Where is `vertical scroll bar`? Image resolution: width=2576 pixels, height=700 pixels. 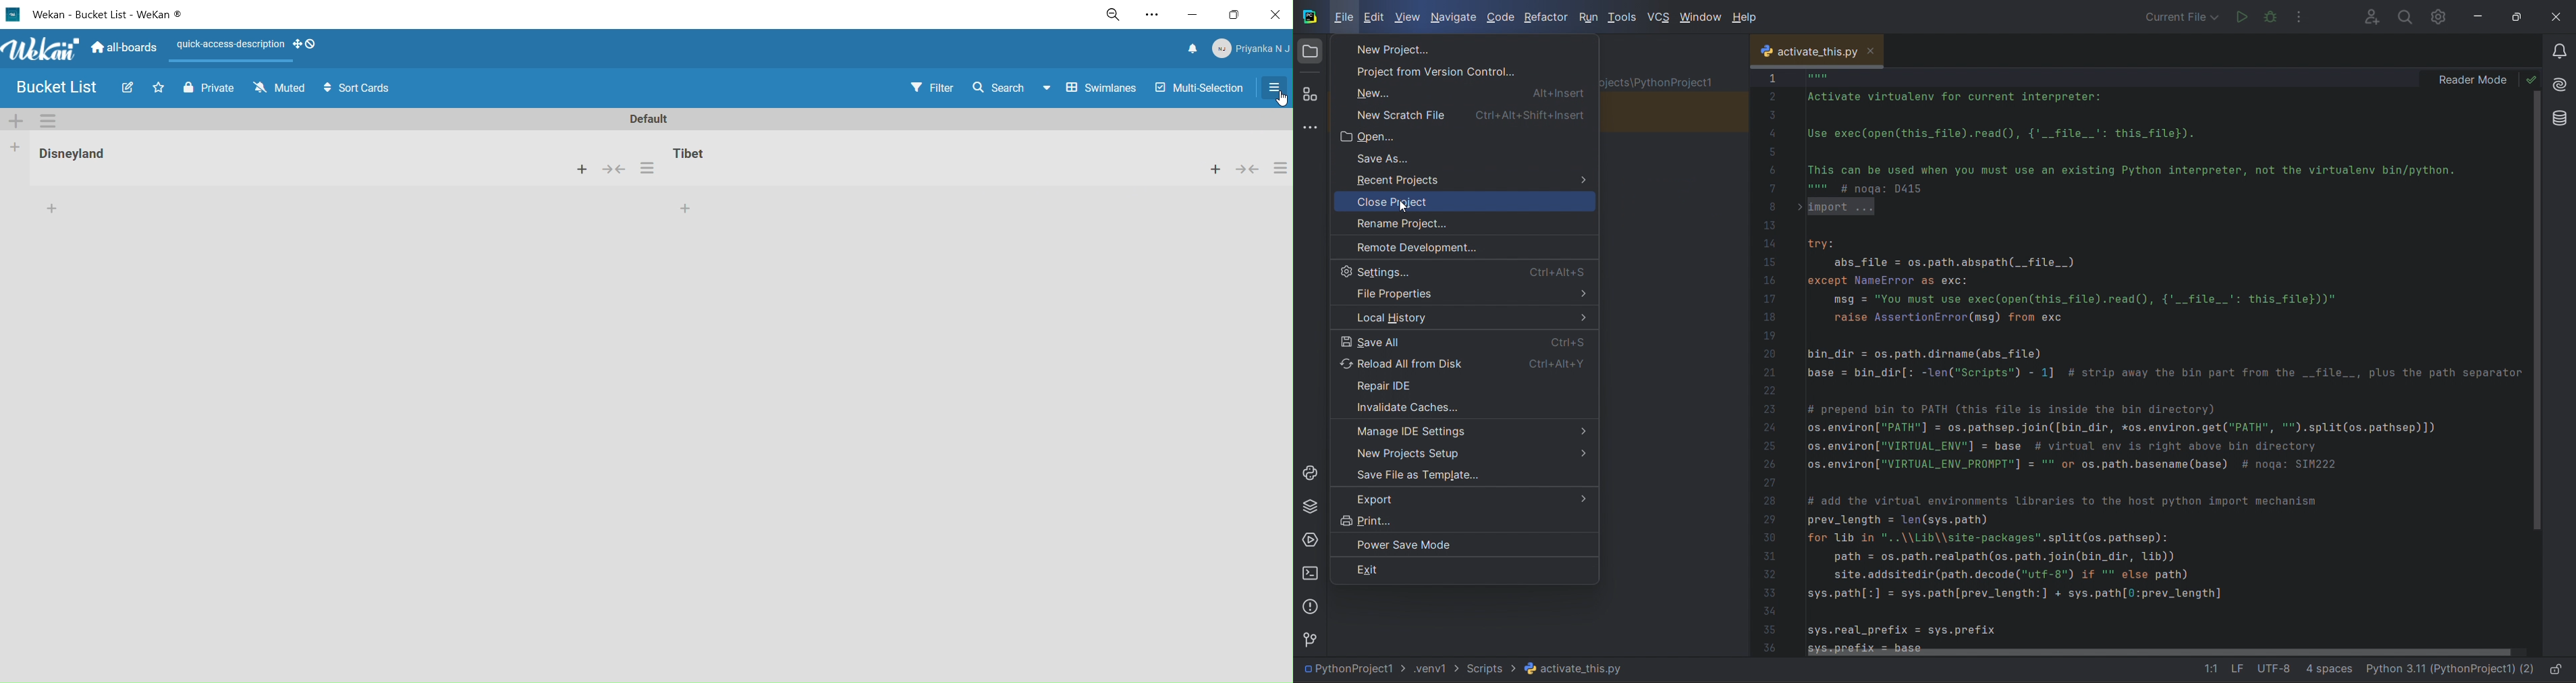
vertical scroll bar is located at coordinates (2539, 311).